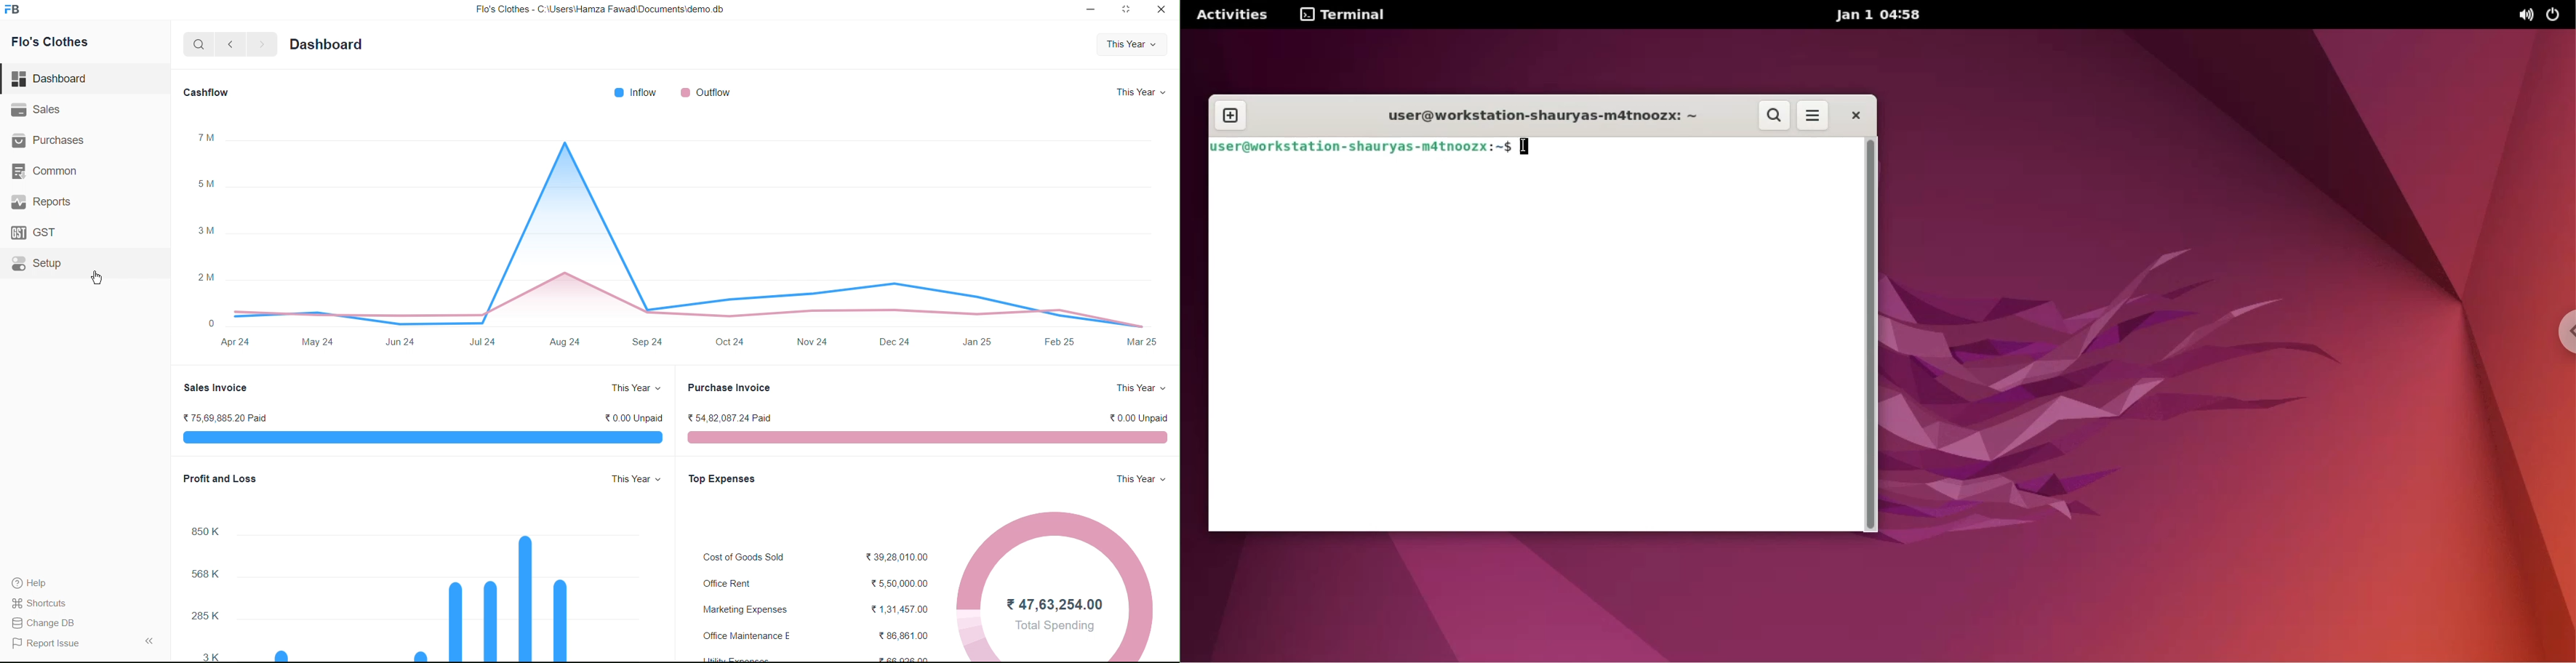  Describe the element at coordinates (1138, 418) in the screenshot. I see `0.00 unpaid` at that location.